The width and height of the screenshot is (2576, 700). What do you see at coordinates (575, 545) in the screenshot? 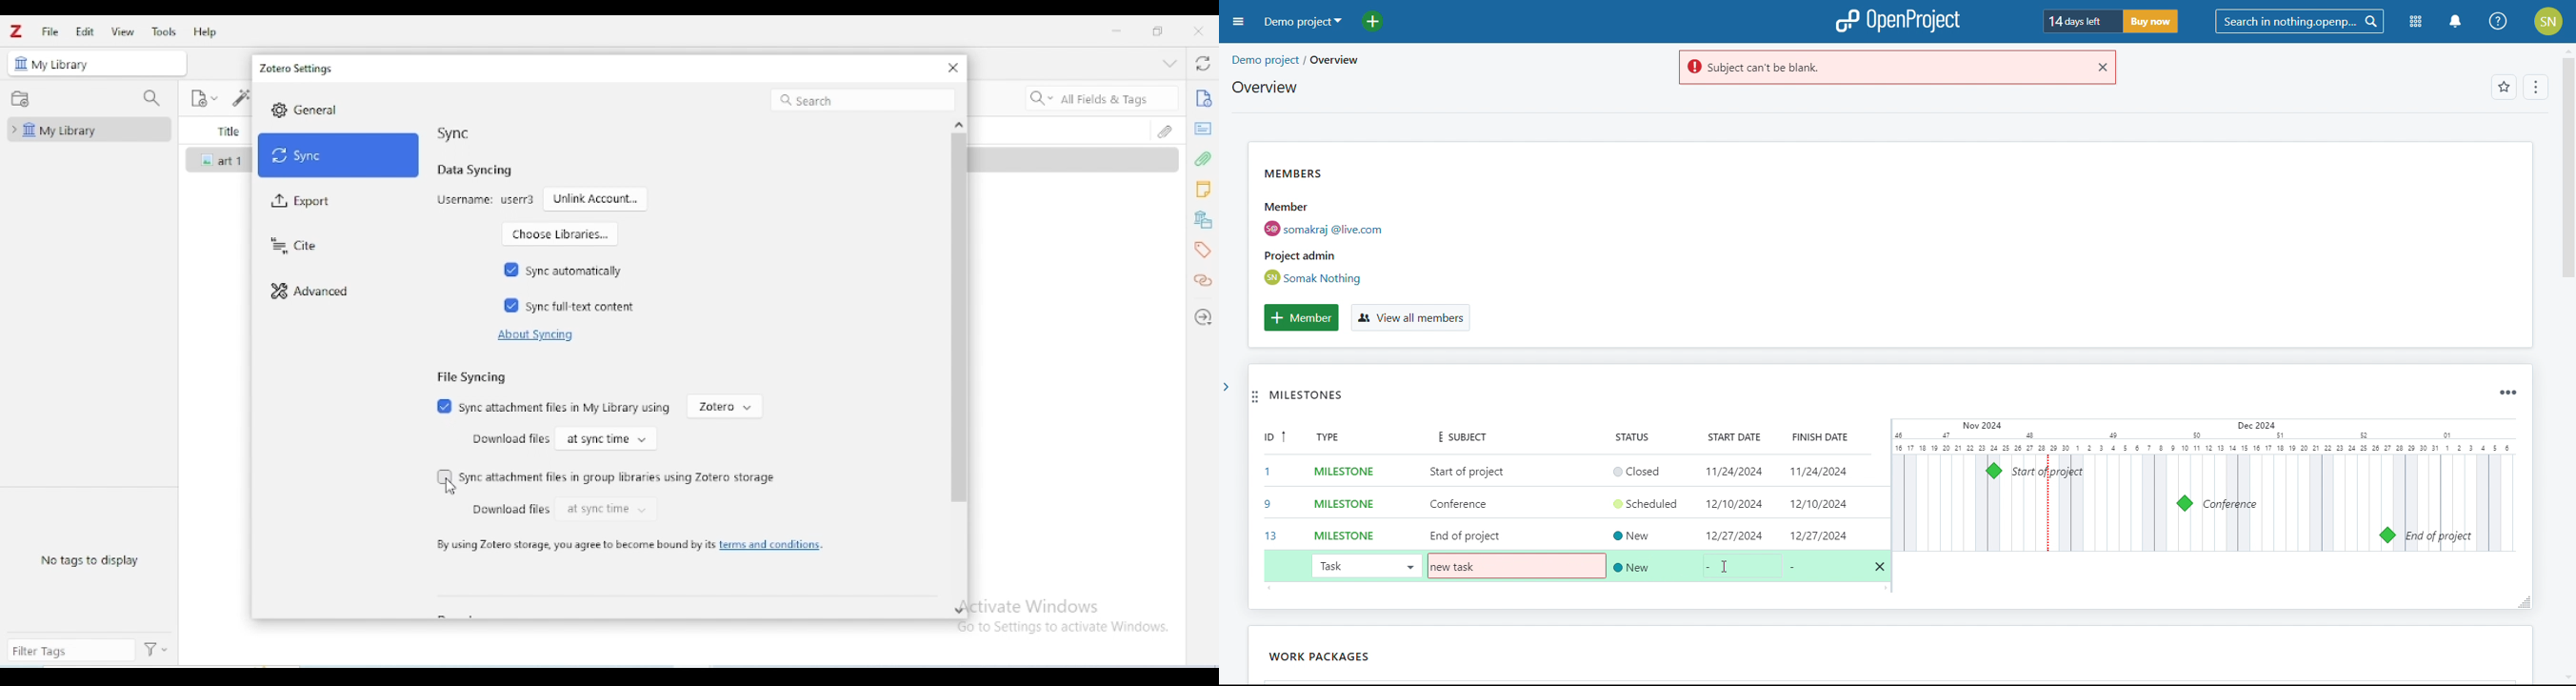
I see `by using zotero storage, you agree to become bound by its` at bounding box center [575, 545].